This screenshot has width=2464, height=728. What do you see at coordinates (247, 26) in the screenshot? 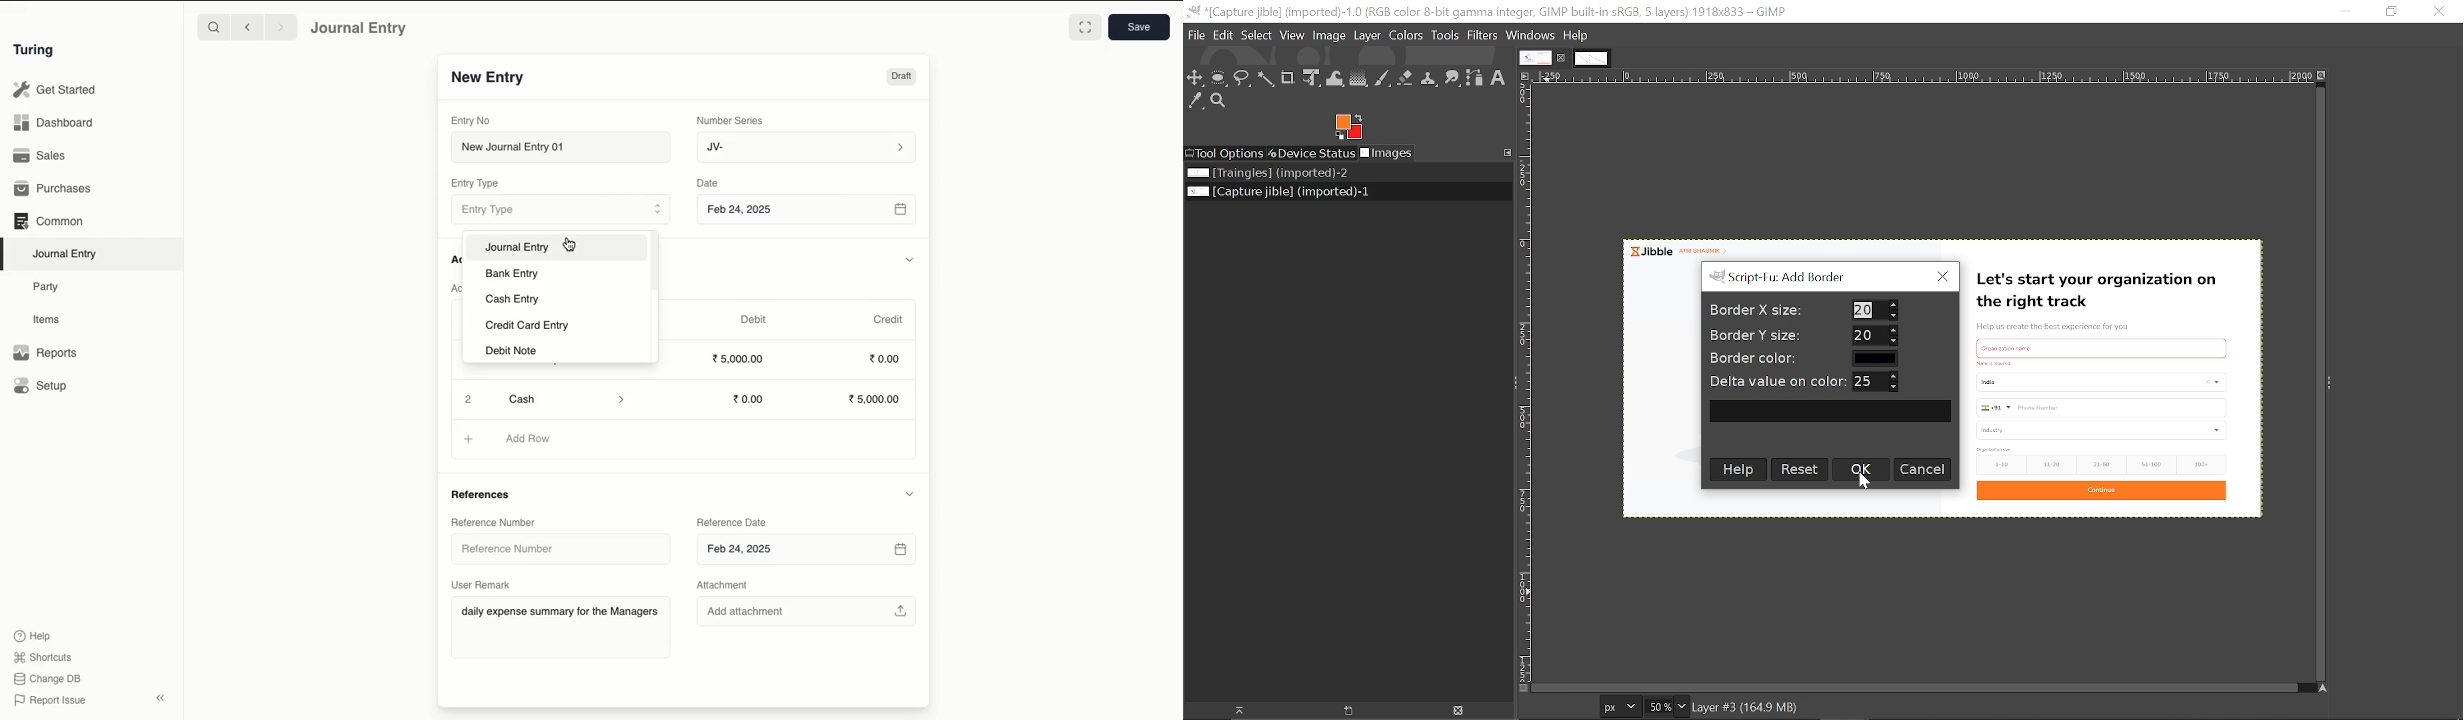
I see `Backward` at bounding box center [247, 26].